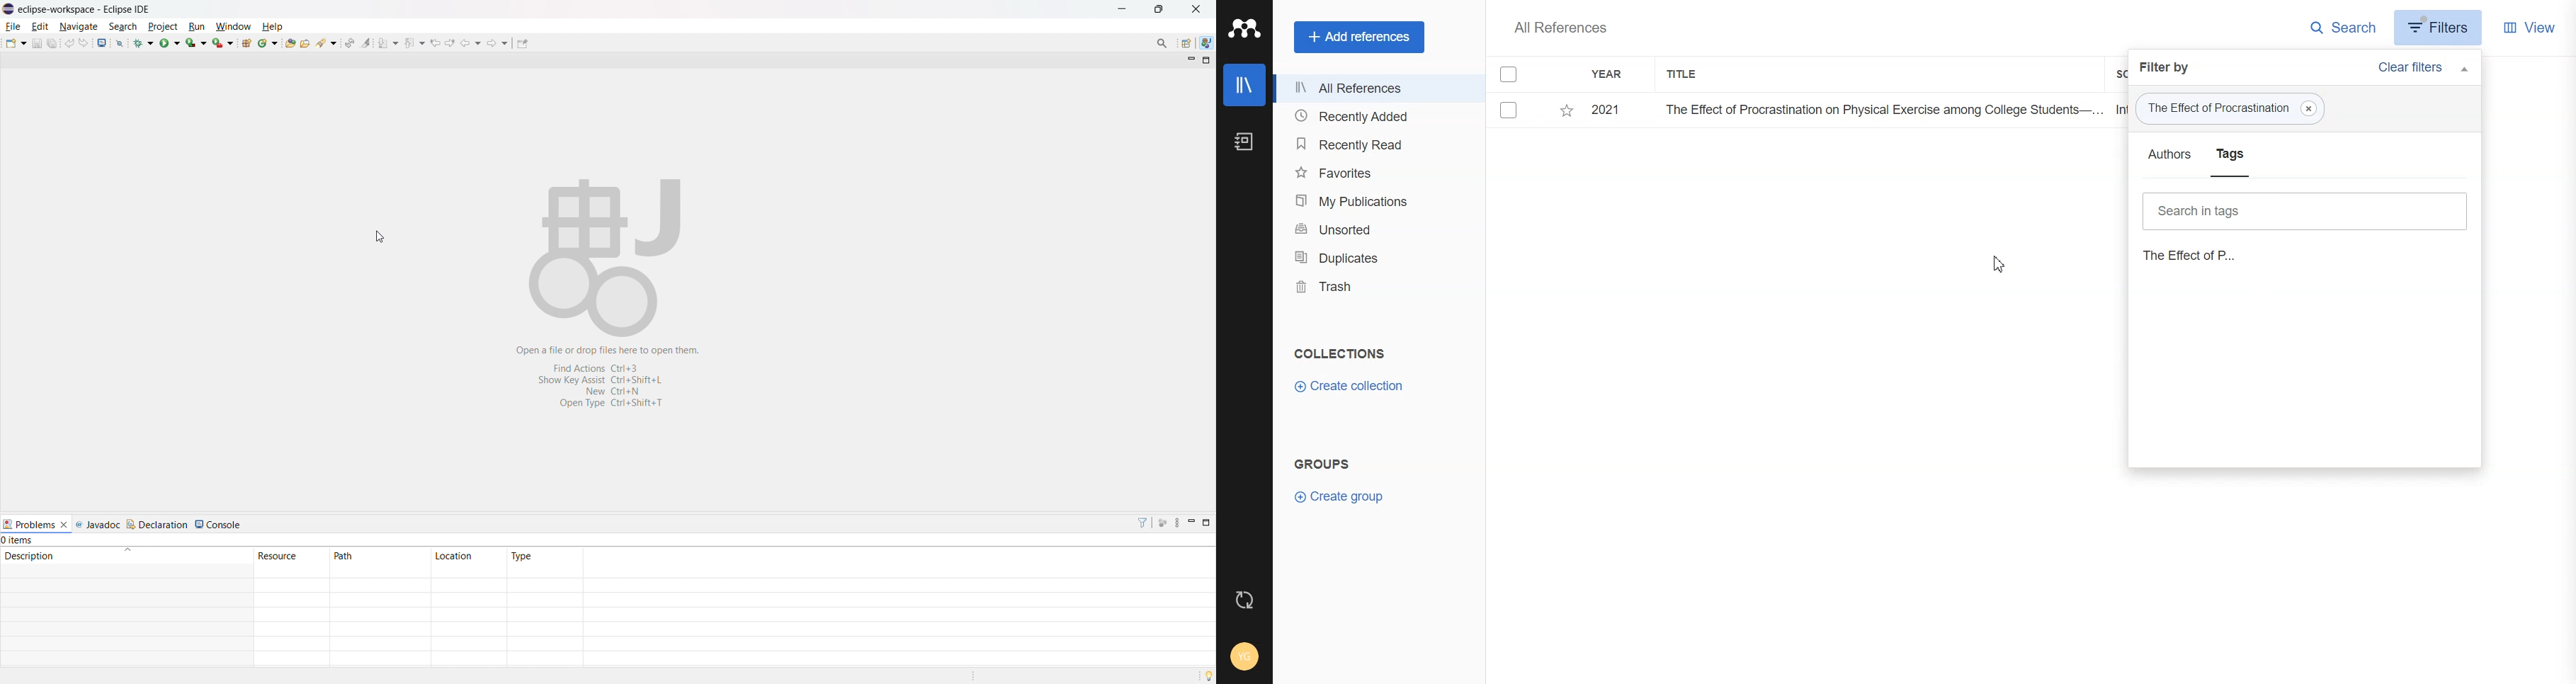 The height and width of the screenshot is (700, 2576). I want to click on The Effect of P..., so click(2212, 255).